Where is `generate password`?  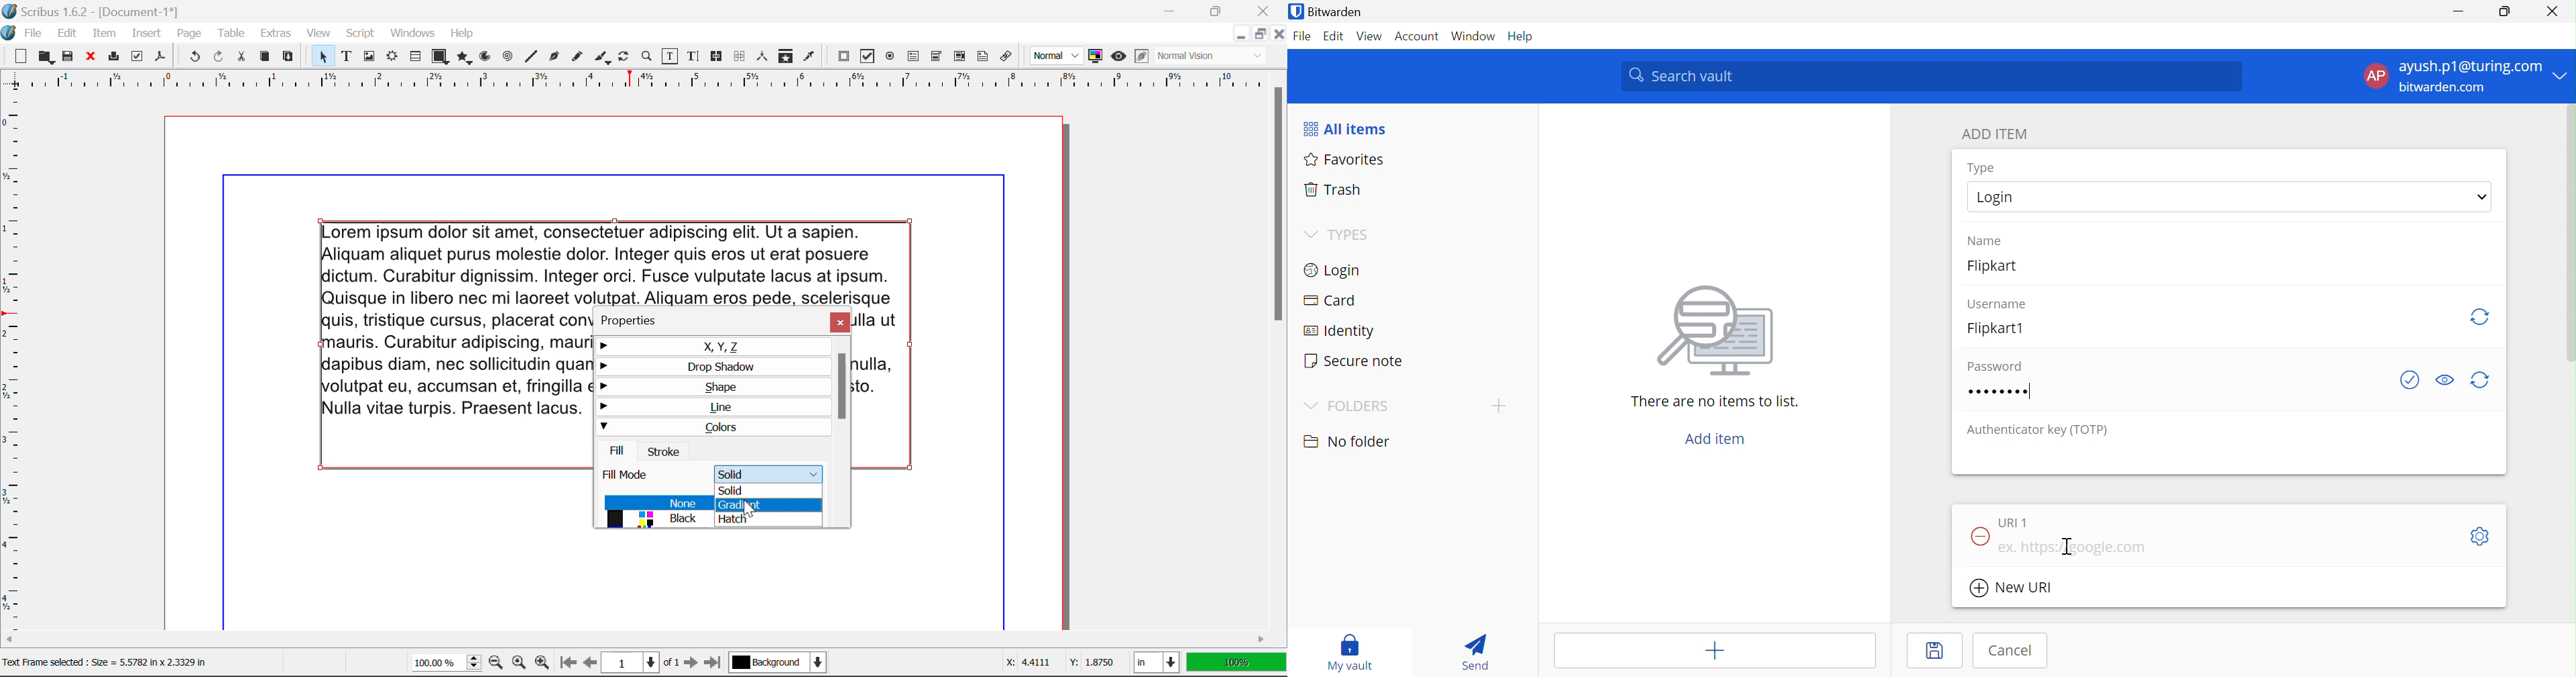 generate password is located at coordinates (2481, 381).